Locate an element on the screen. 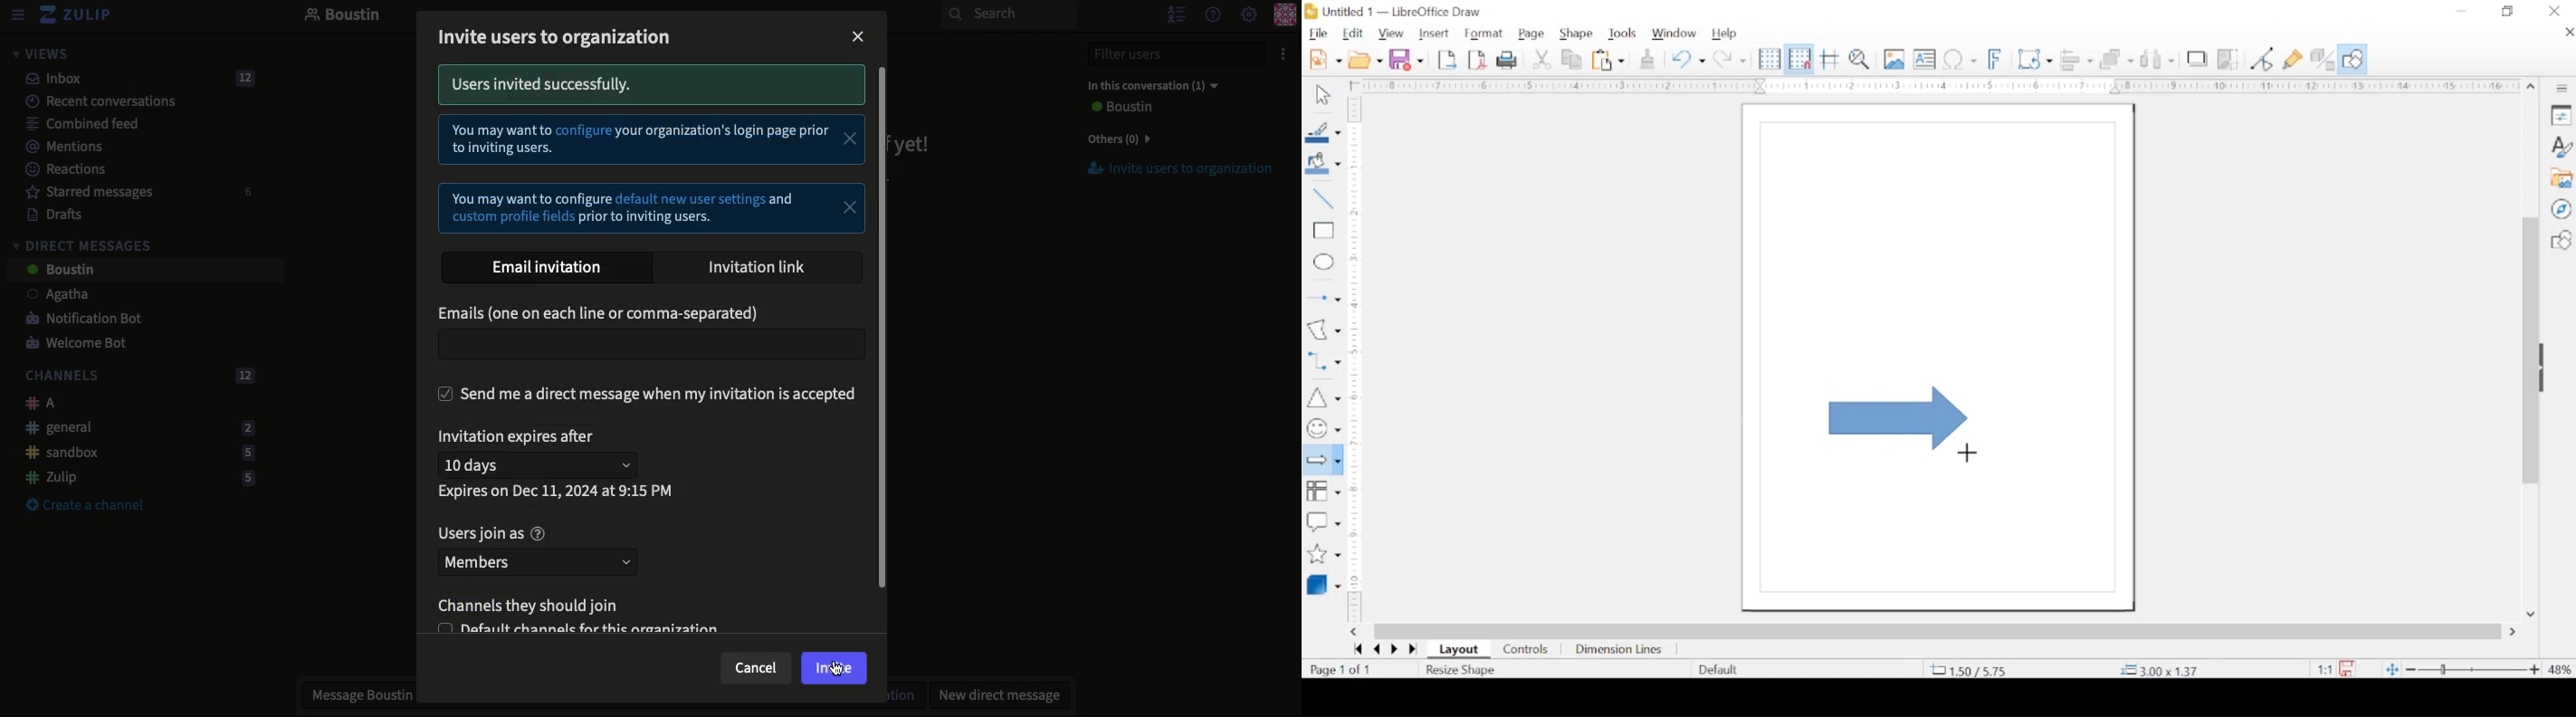 The image size is (2576, 728). close is located at coordinates (2568, 32).